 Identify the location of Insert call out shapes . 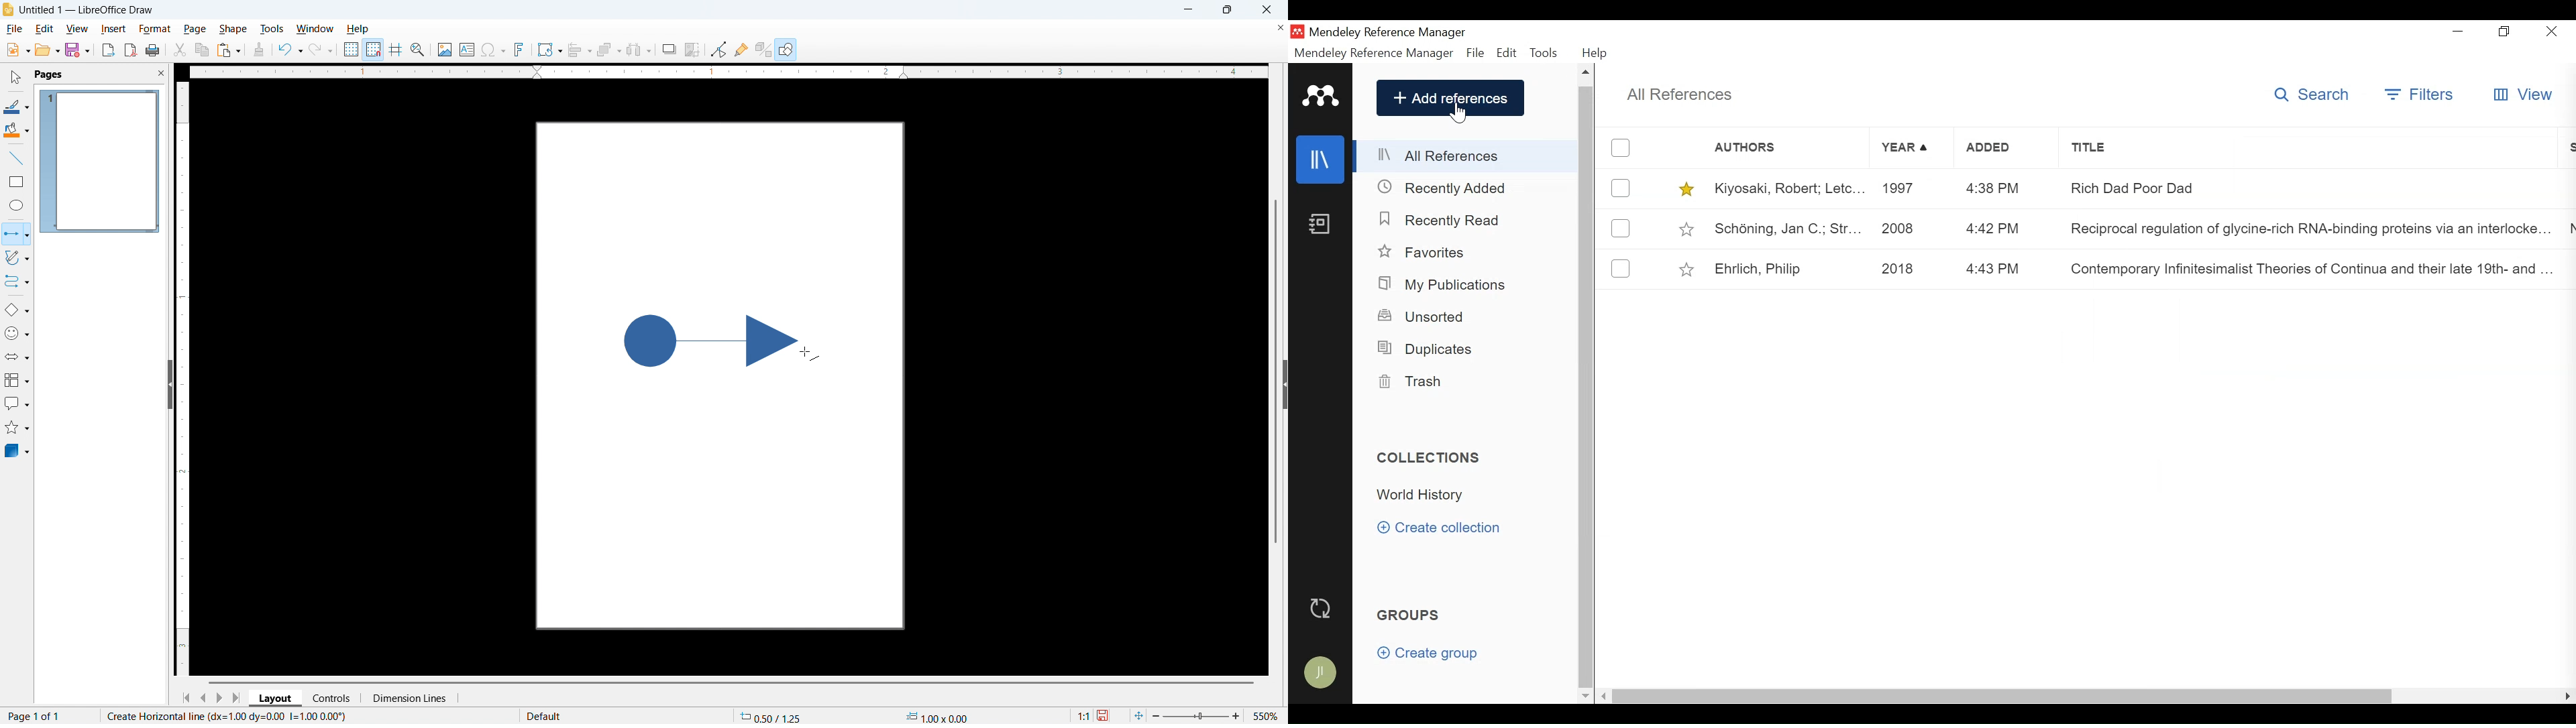
(17, 403).